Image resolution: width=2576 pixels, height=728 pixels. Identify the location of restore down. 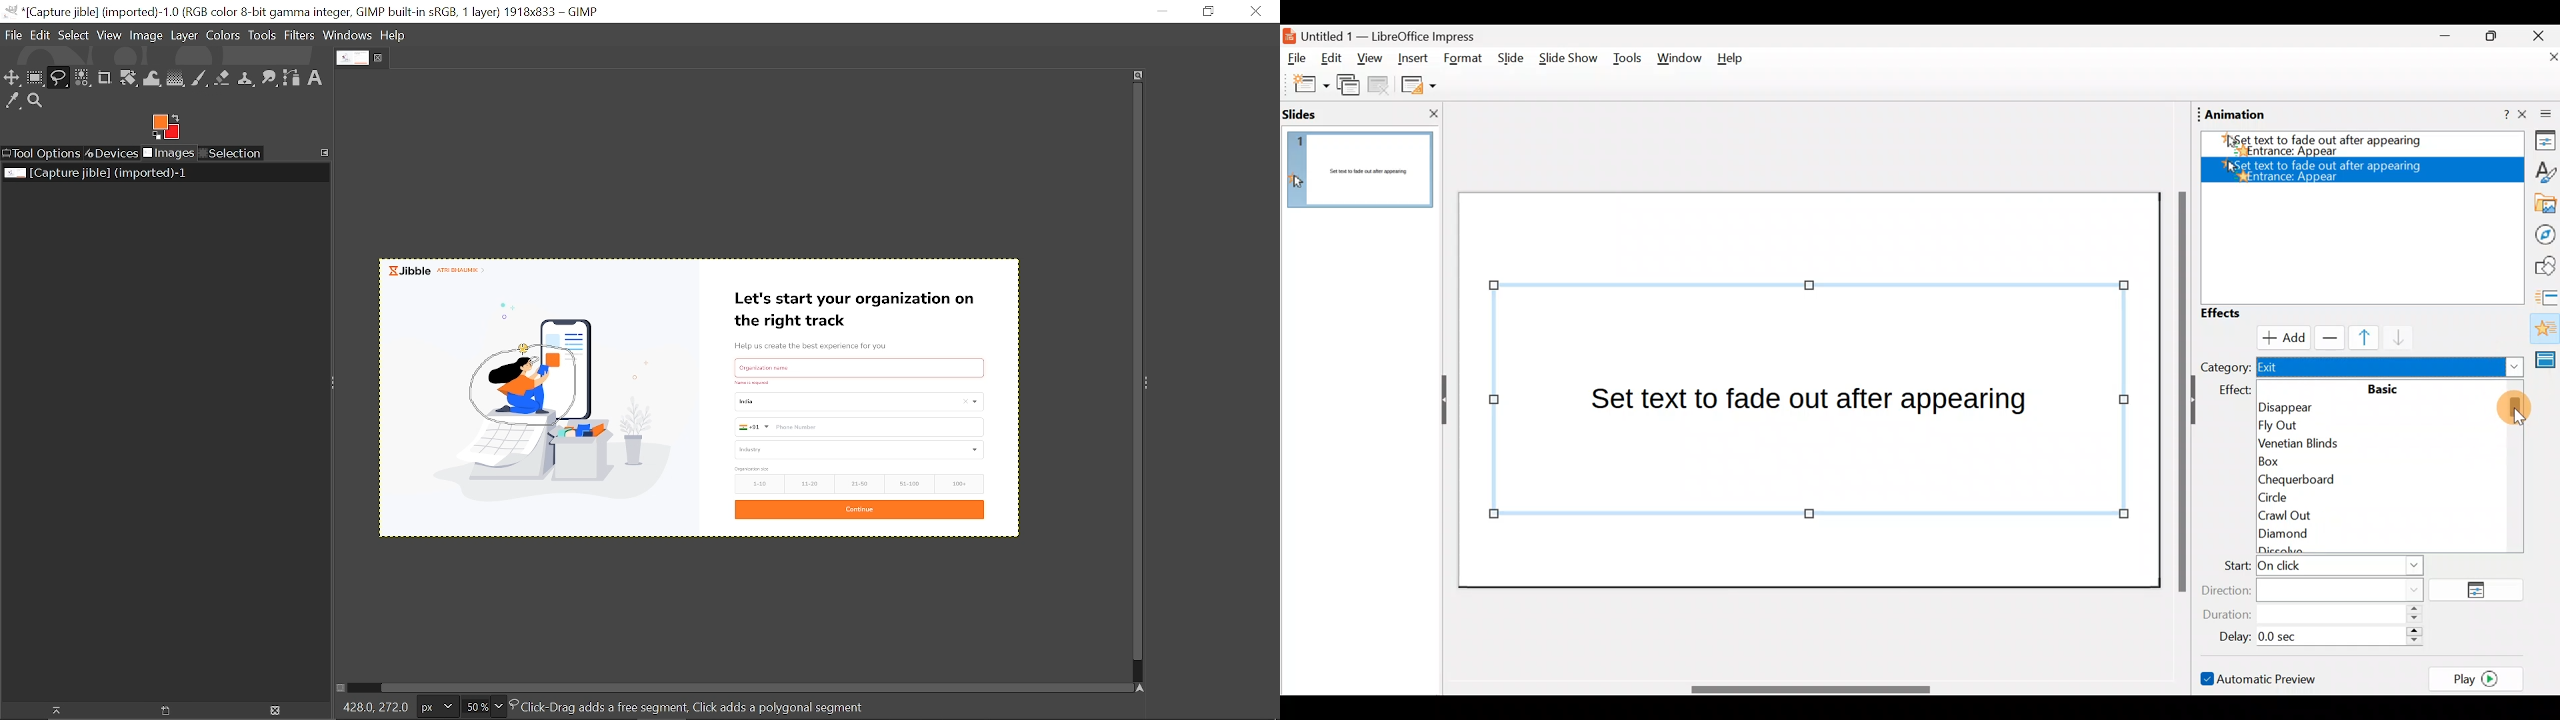
(1207, 11).